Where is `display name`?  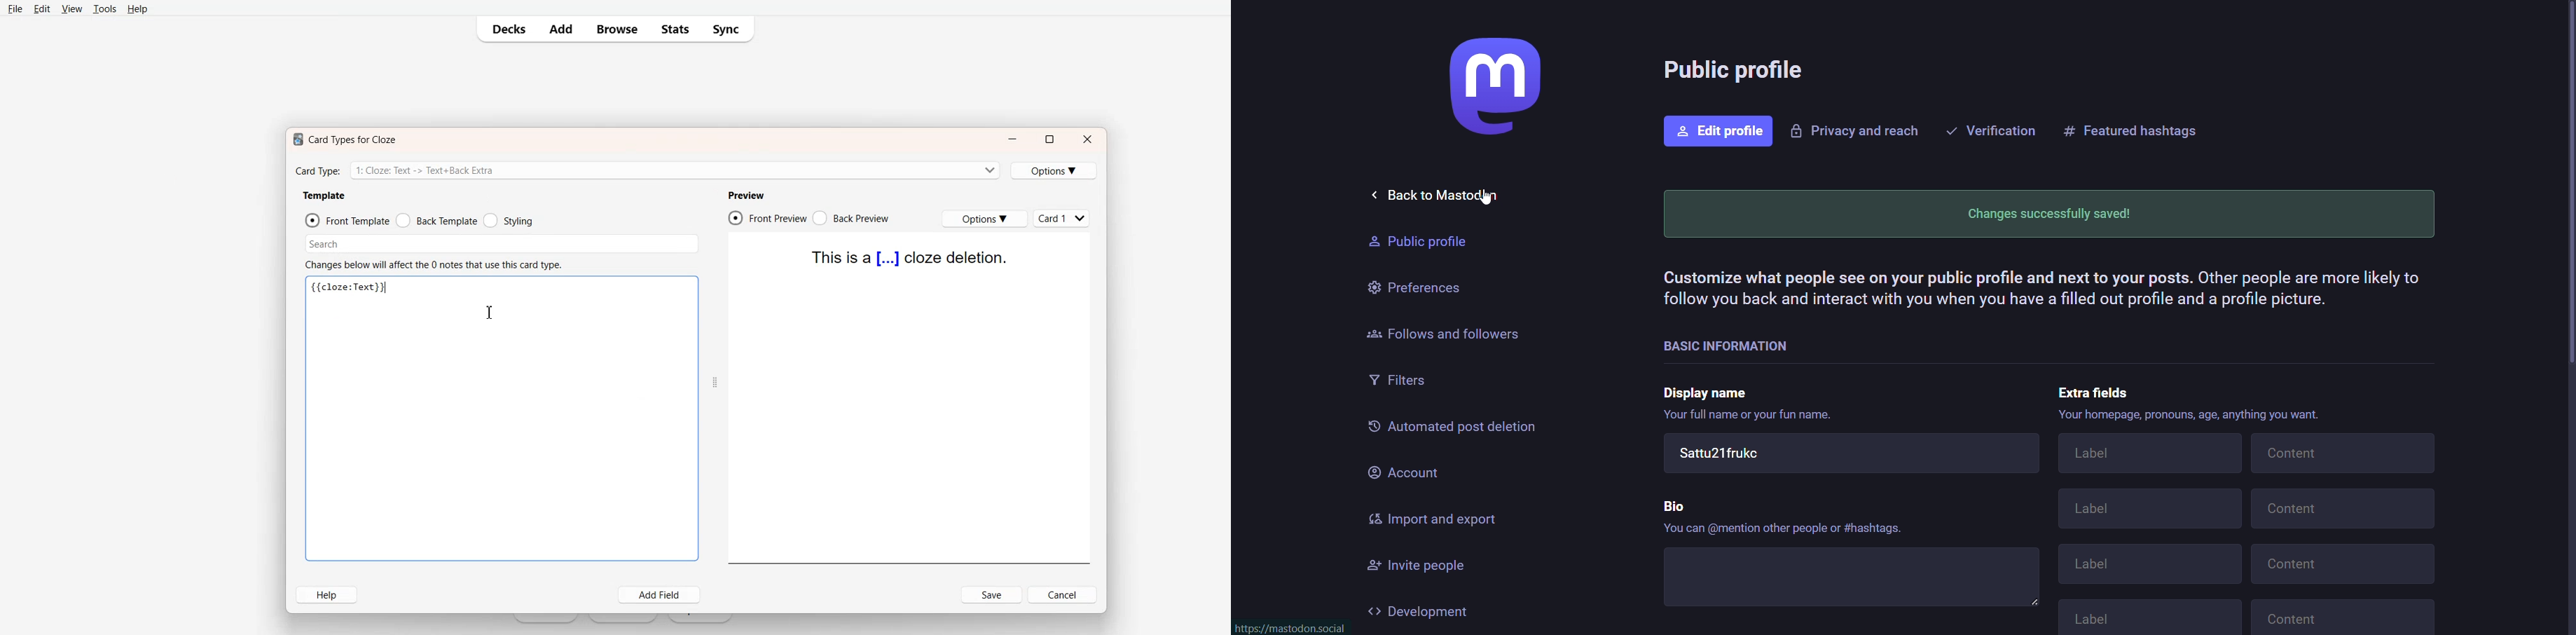
display name is located at coordinates (1711, 391).